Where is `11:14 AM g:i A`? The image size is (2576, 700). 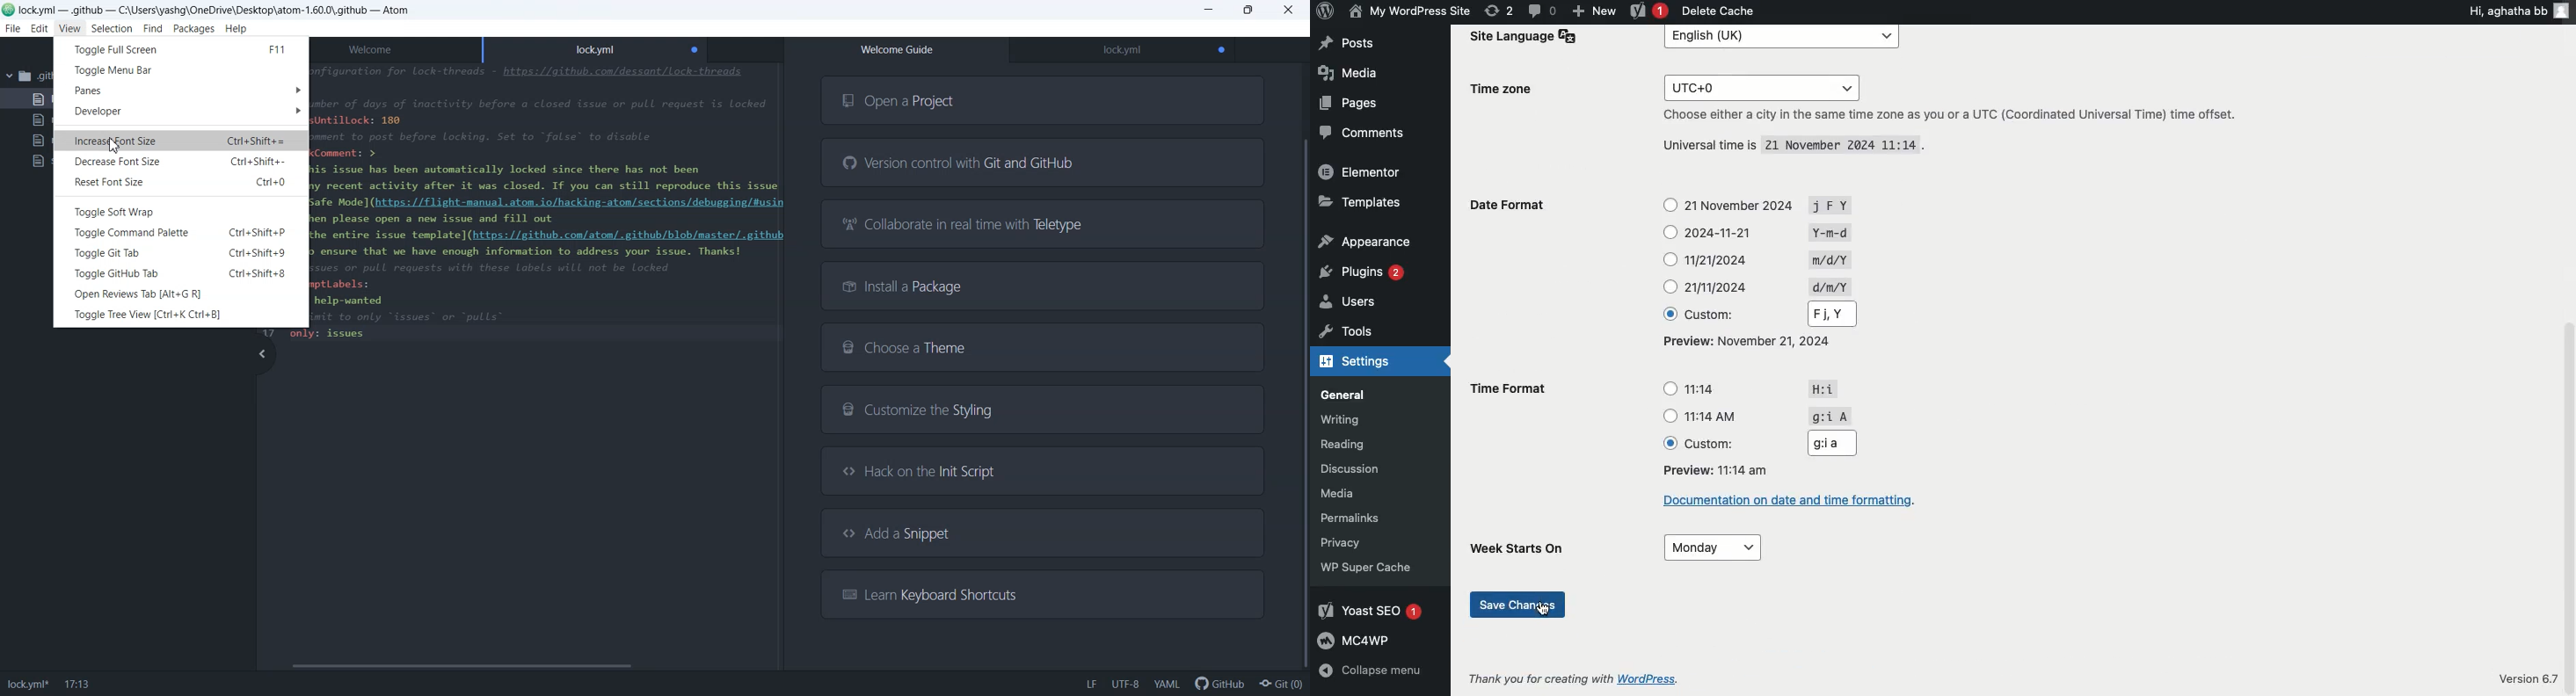
11:14 AM g:i A is located at coordinates (1771, 415).